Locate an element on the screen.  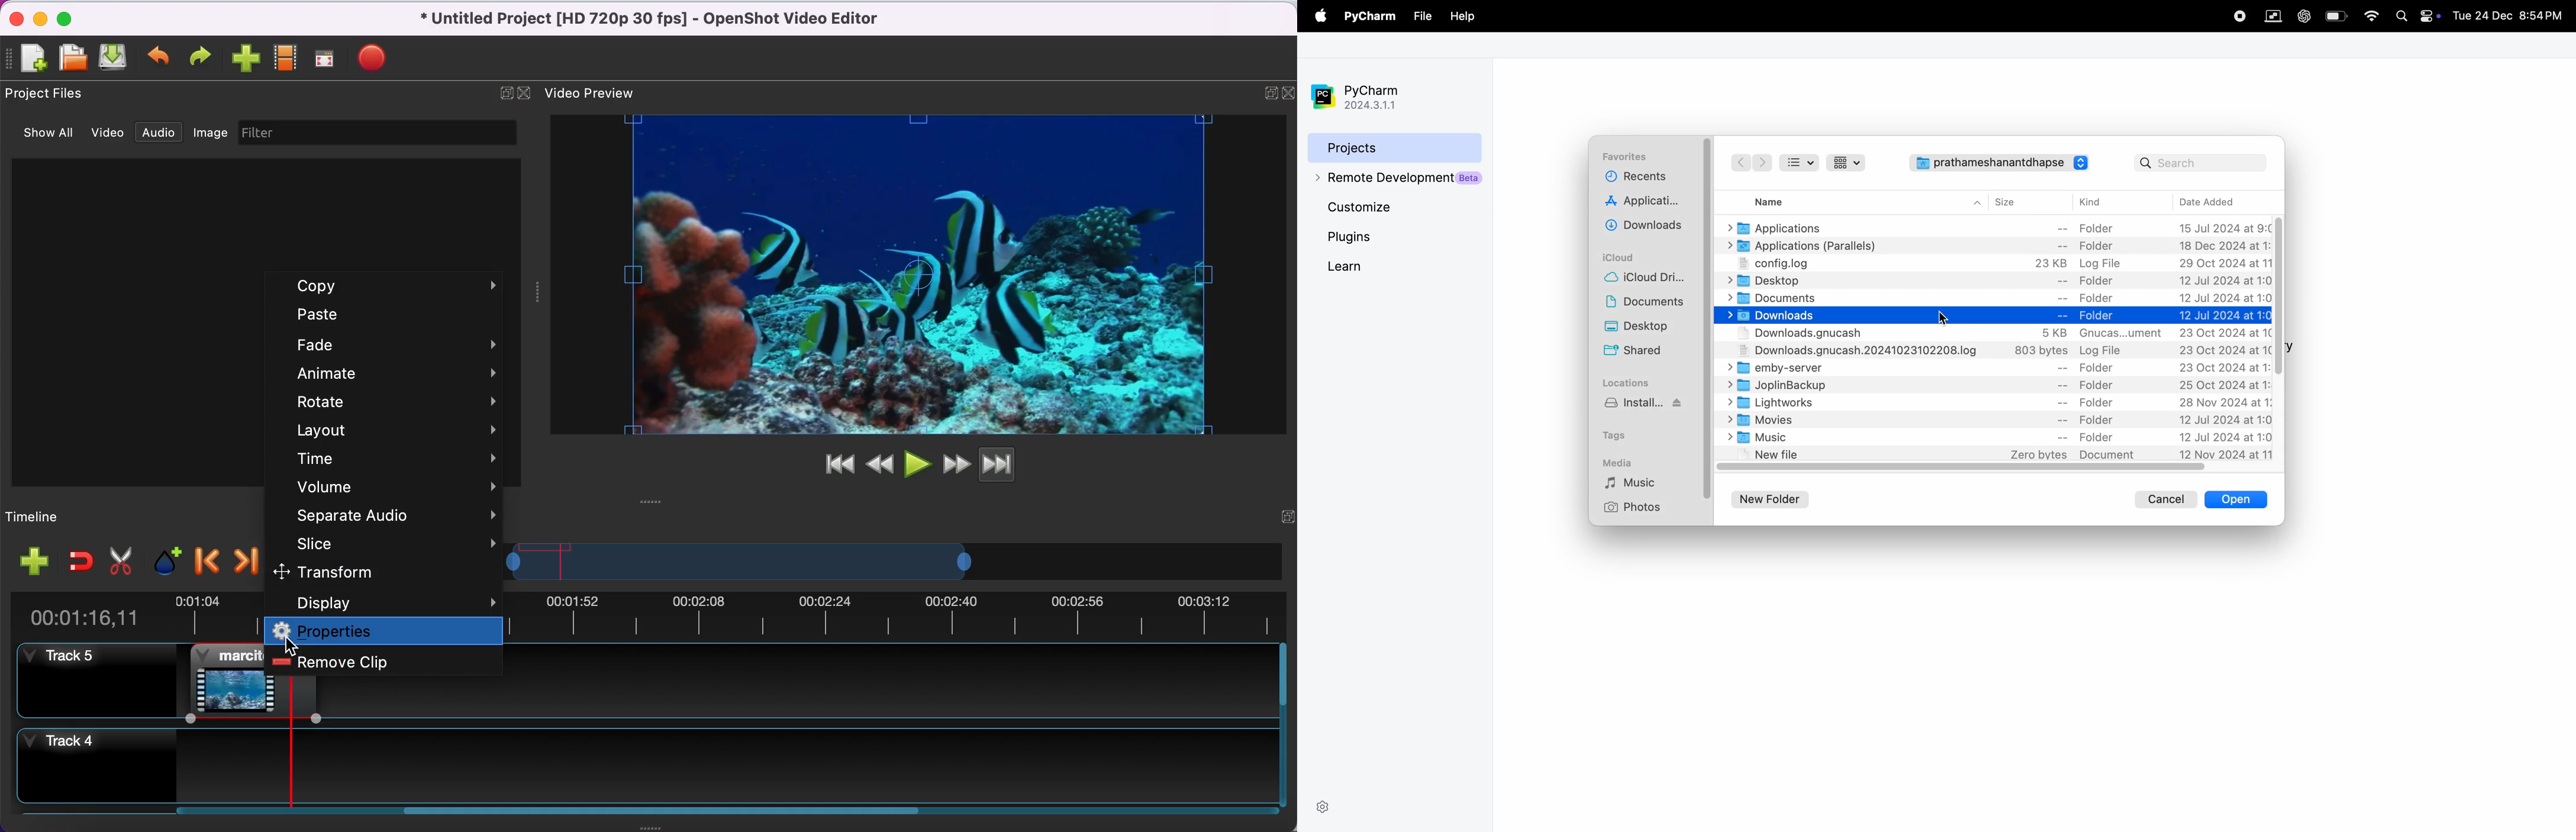
image is located at coordinates (211, 132).